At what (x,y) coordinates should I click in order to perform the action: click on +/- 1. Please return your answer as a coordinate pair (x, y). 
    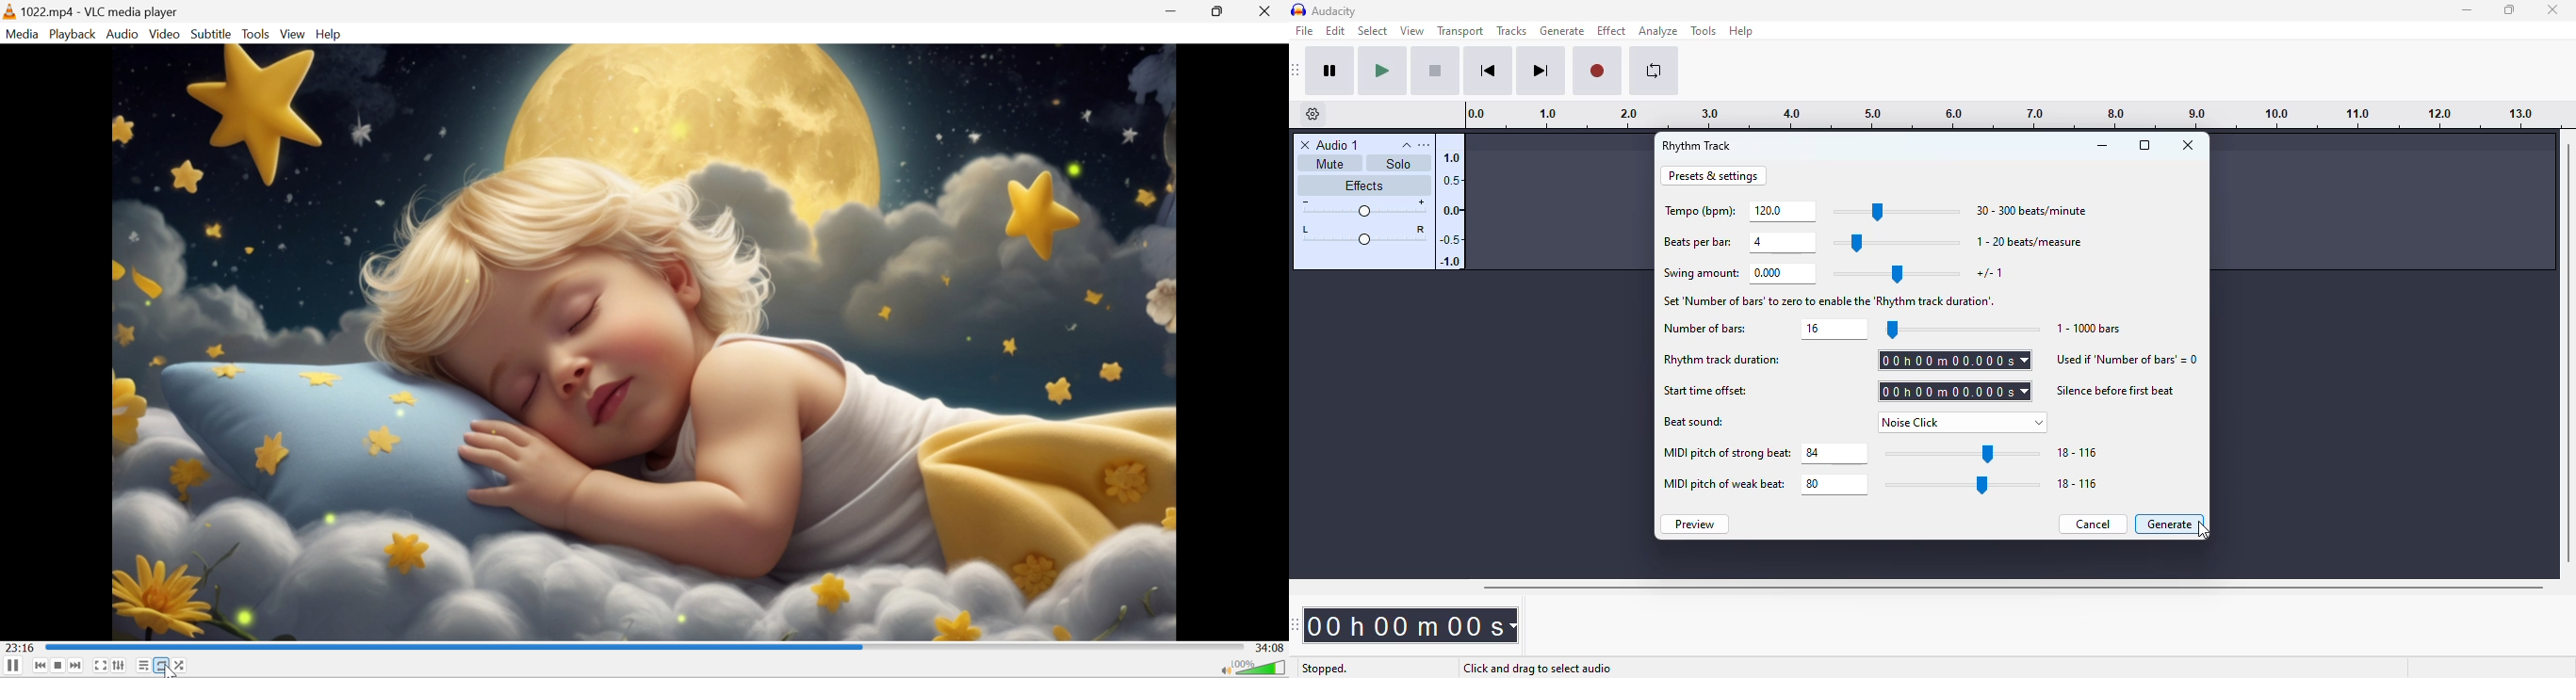
    Looking at the image, I should click on (1990, 273).